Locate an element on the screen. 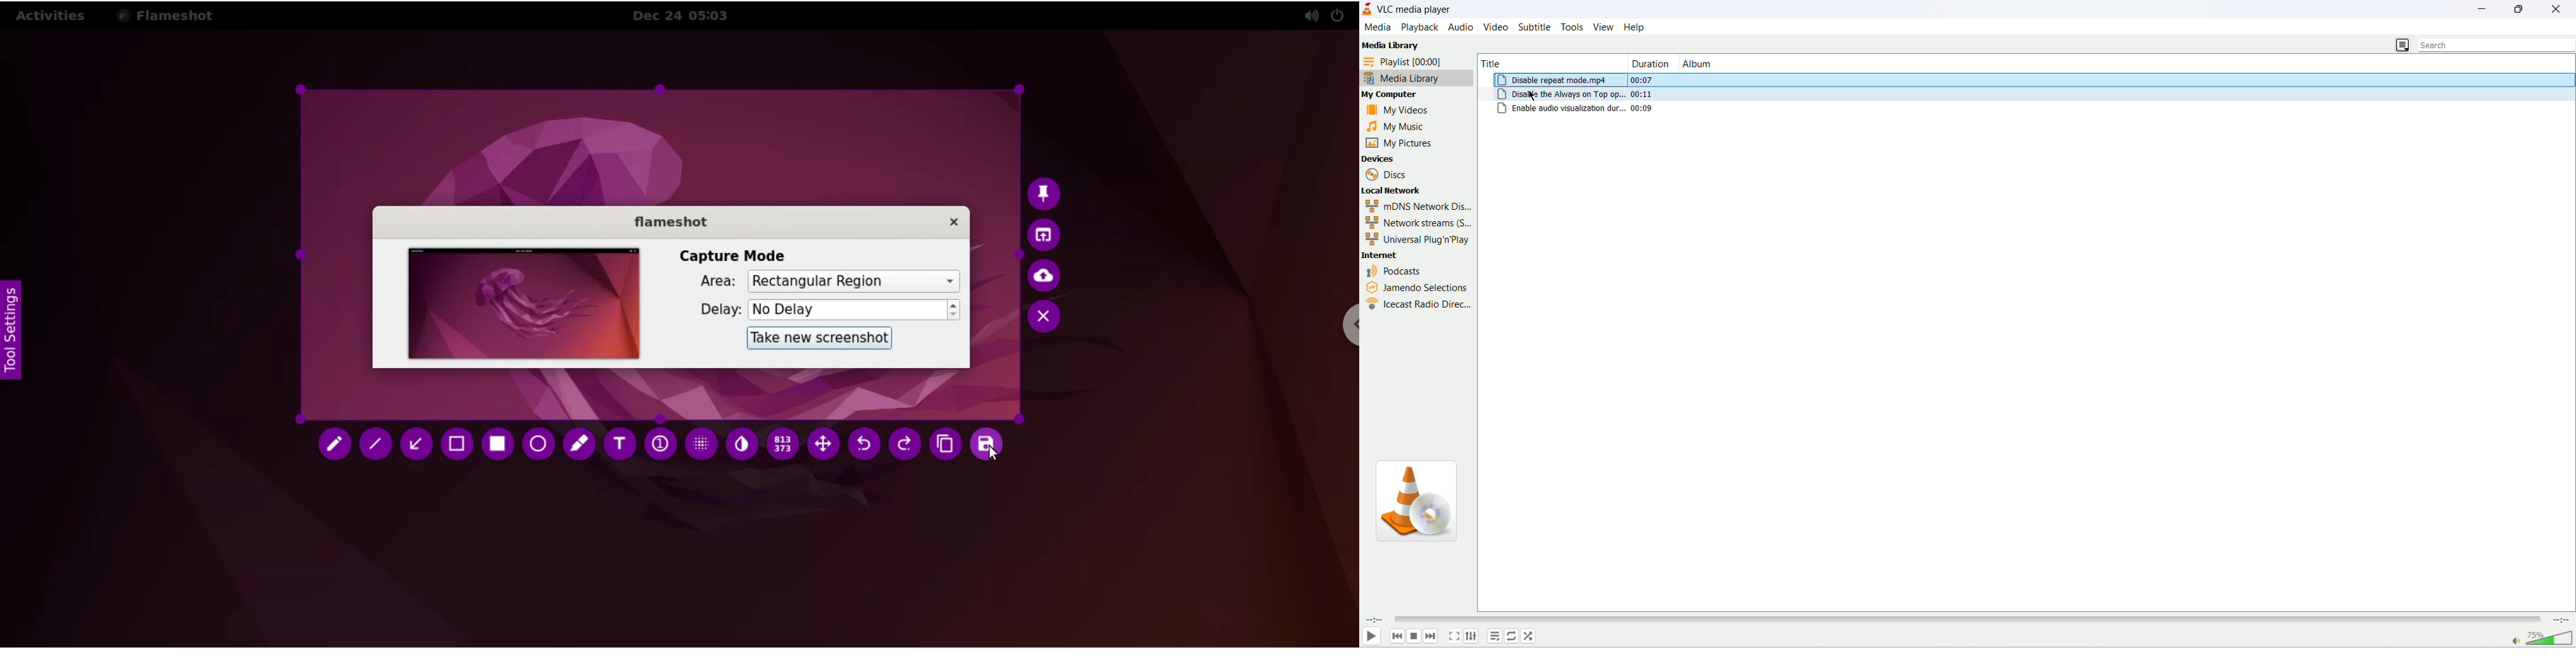  help is located at coordinates (1636, 27).